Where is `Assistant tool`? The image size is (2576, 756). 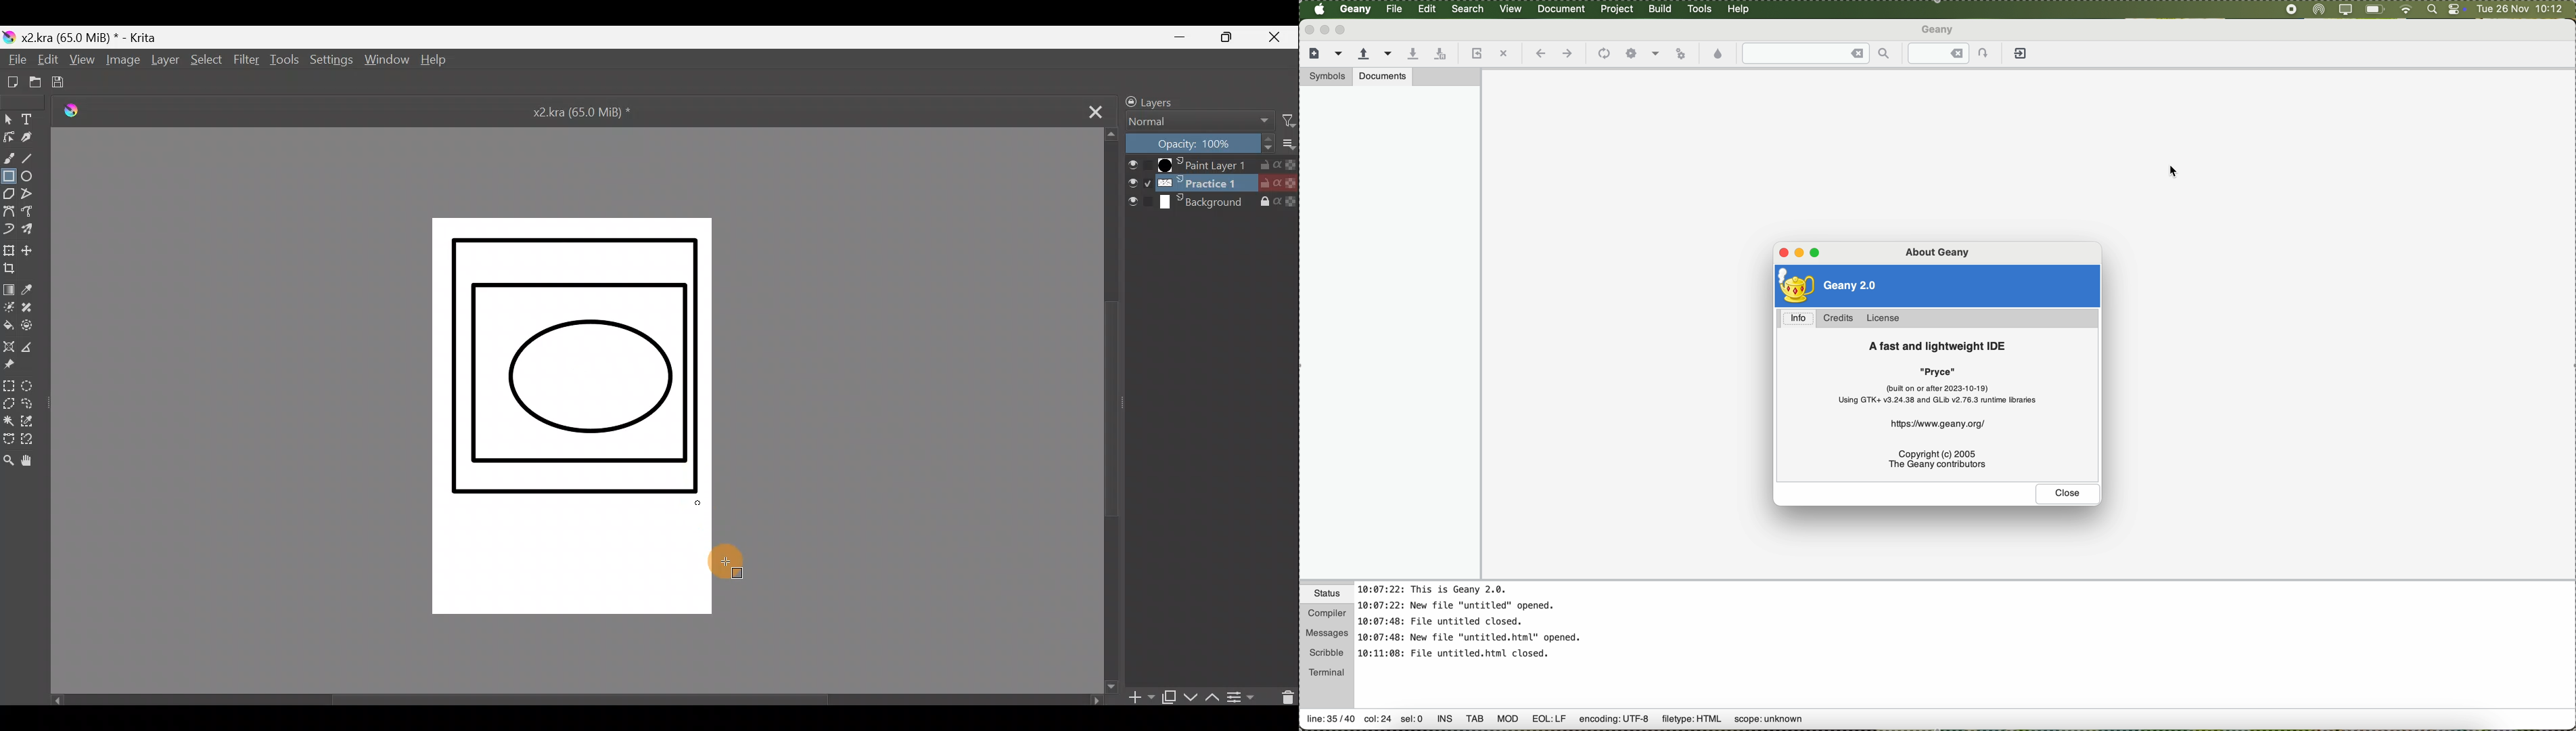
Assistant tool is located at coordinates (9, 345).